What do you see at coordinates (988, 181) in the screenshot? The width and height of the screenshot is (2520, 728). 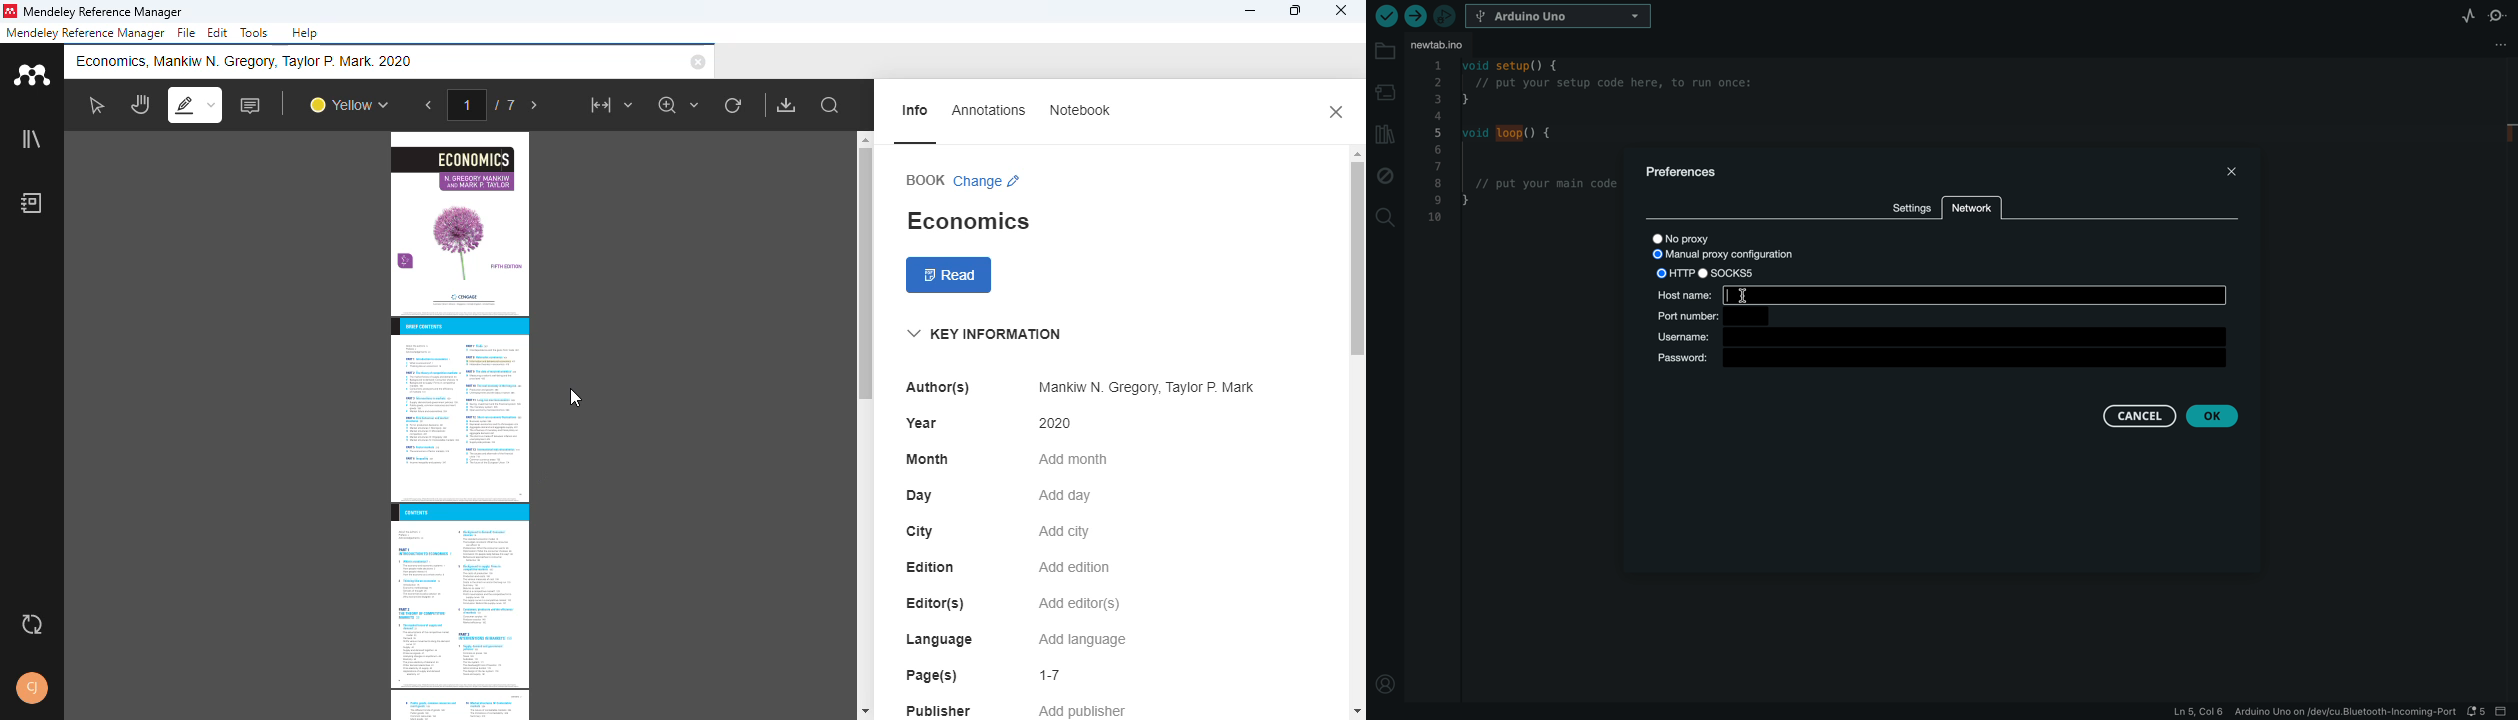 I see `change` at bounding box center [988, 181].